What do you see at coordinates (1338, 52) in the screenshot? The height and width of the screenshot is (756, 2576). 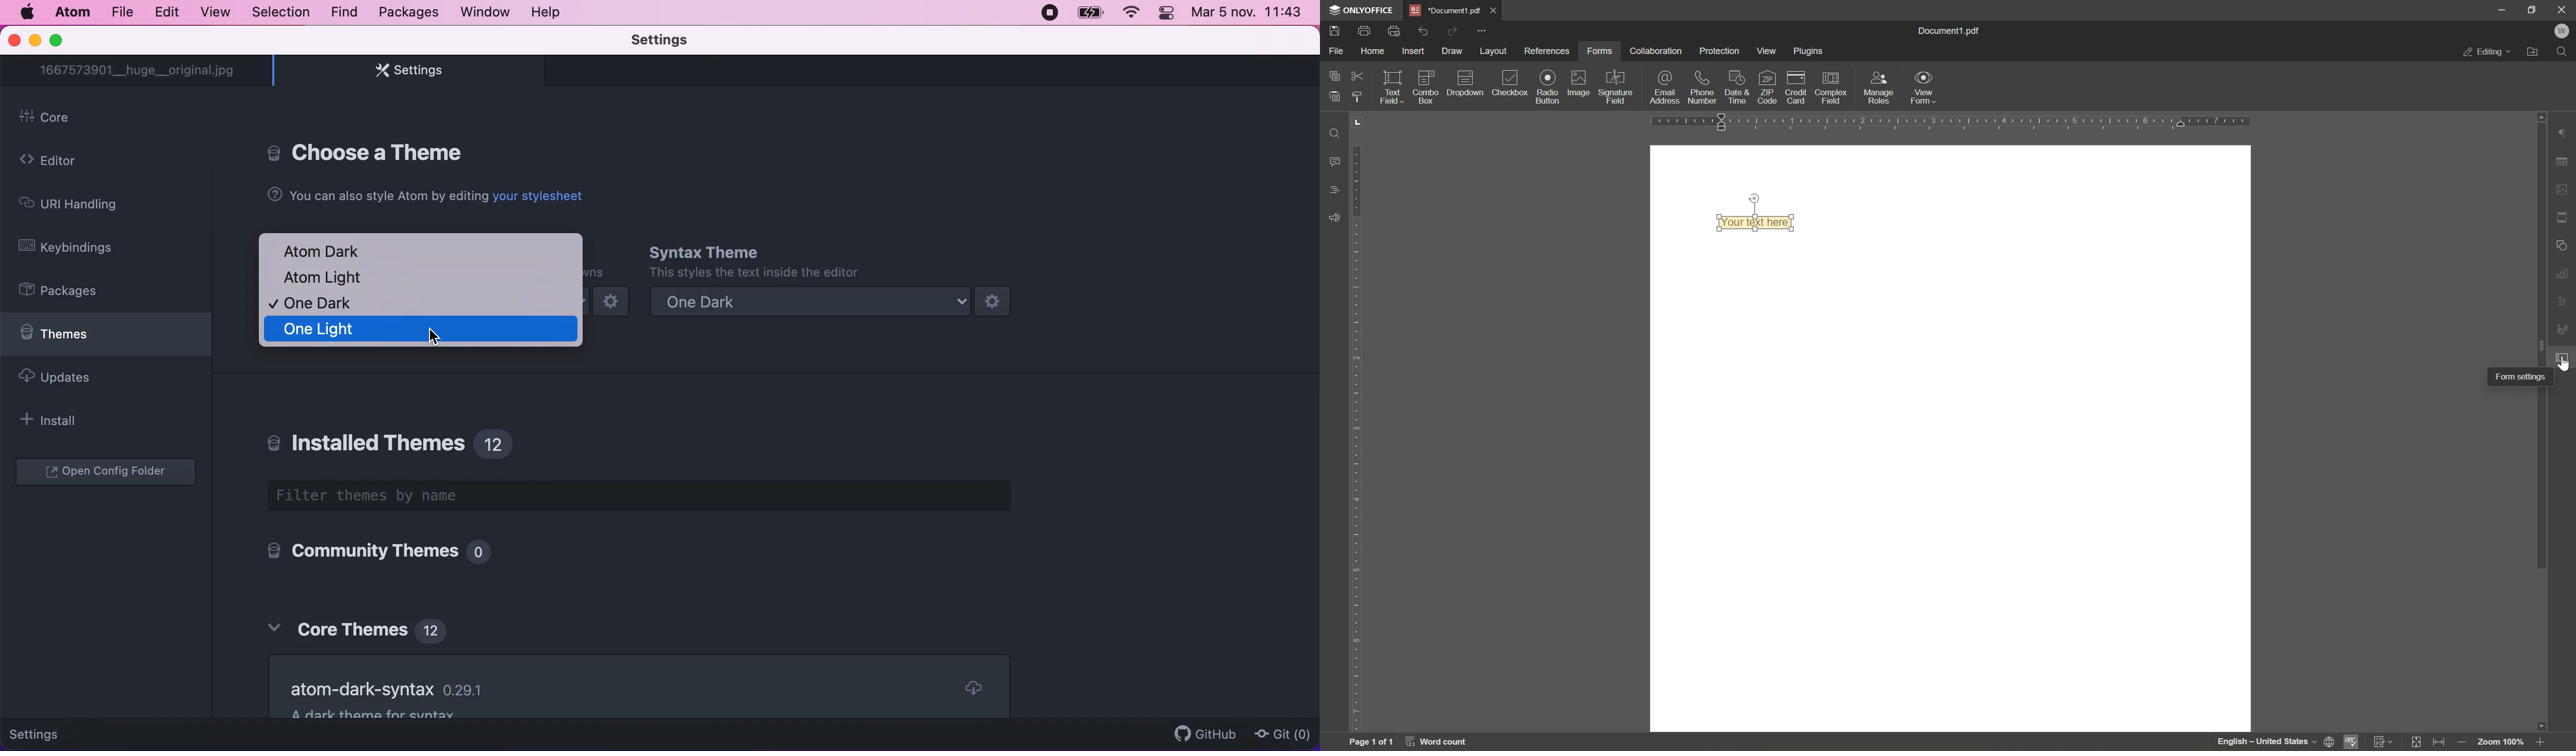 I see `file` at bounding box center [1338, 52].